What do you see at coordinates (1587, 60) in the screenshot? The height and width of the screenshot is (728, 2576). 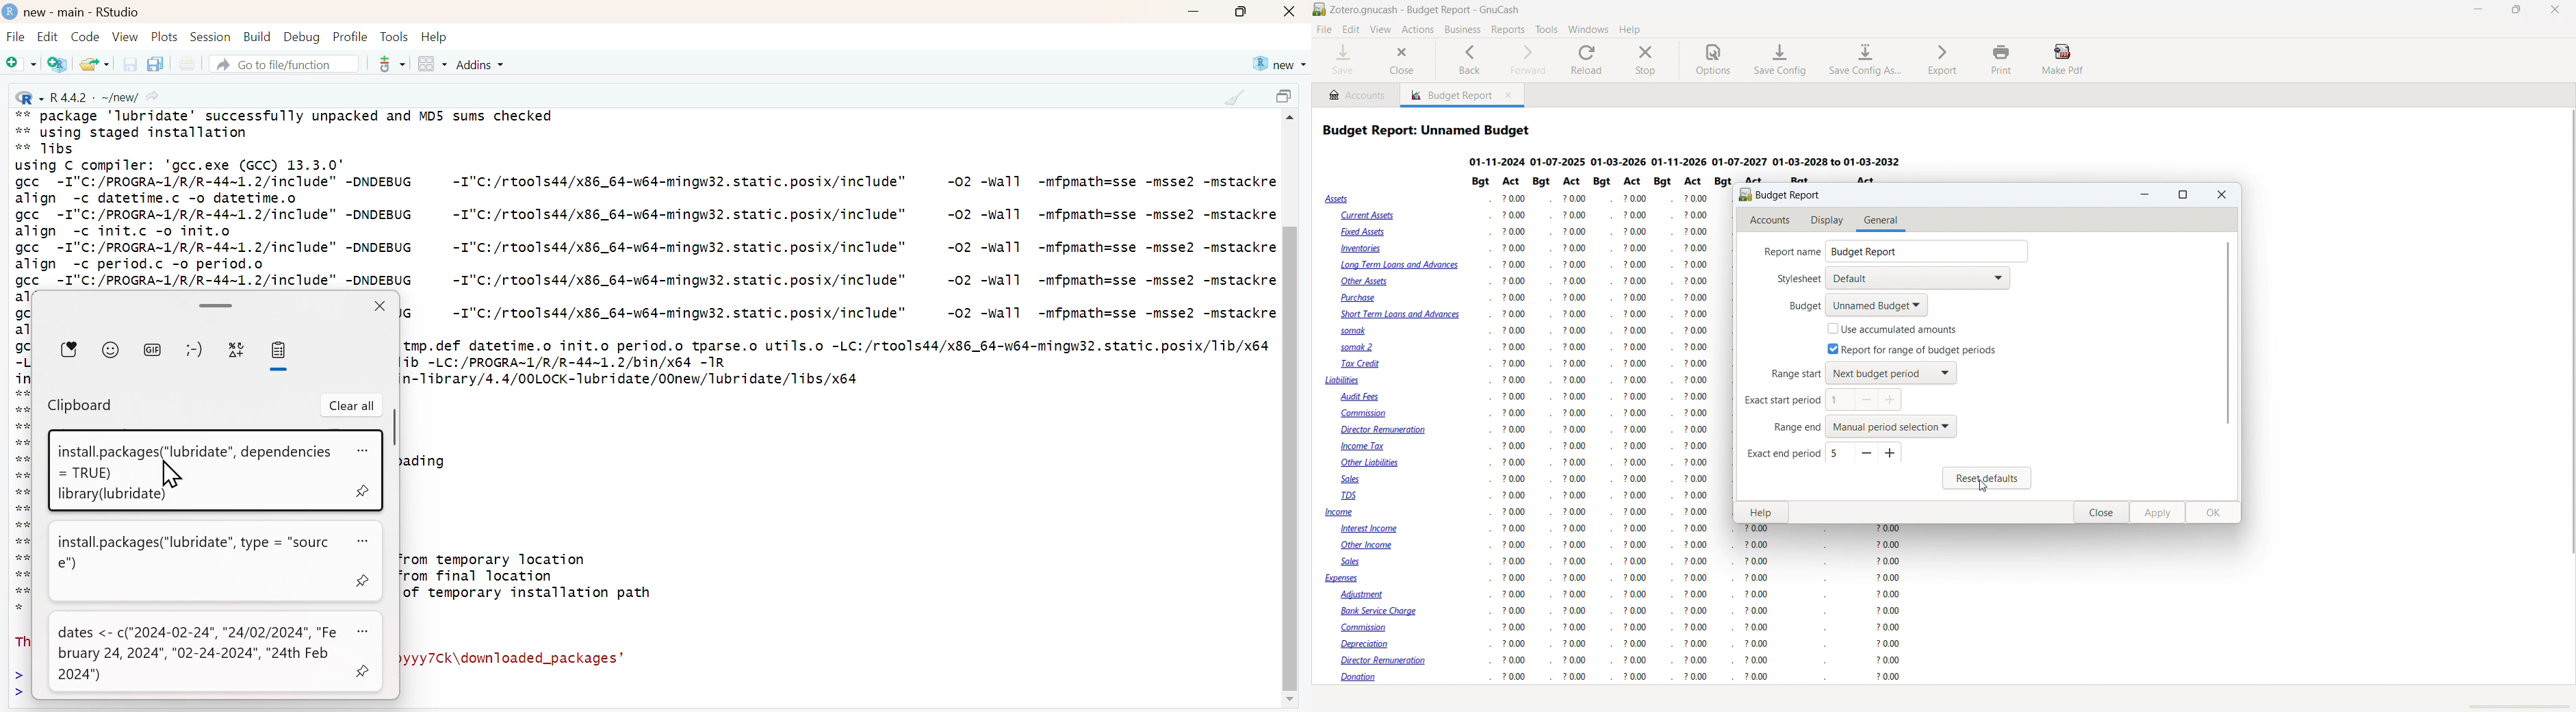 I see `reload` at bounding box center [1587, 60].